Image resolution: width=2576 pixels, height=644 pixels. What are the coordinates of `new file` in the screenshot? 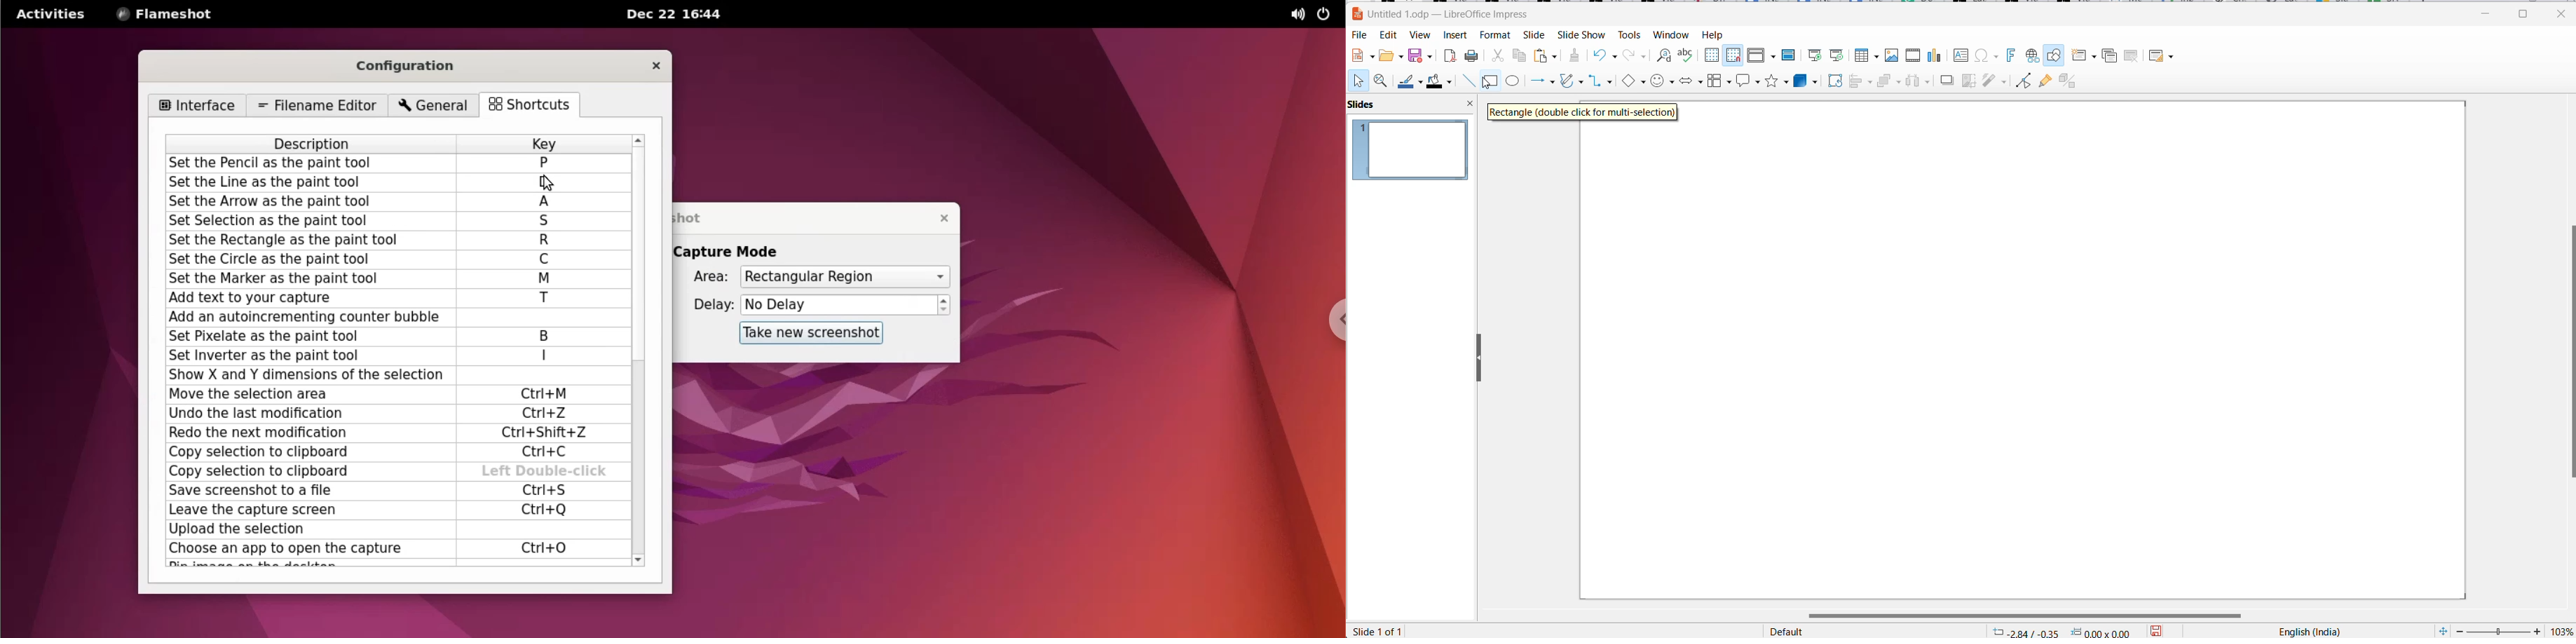 It's located at (1361, 56).